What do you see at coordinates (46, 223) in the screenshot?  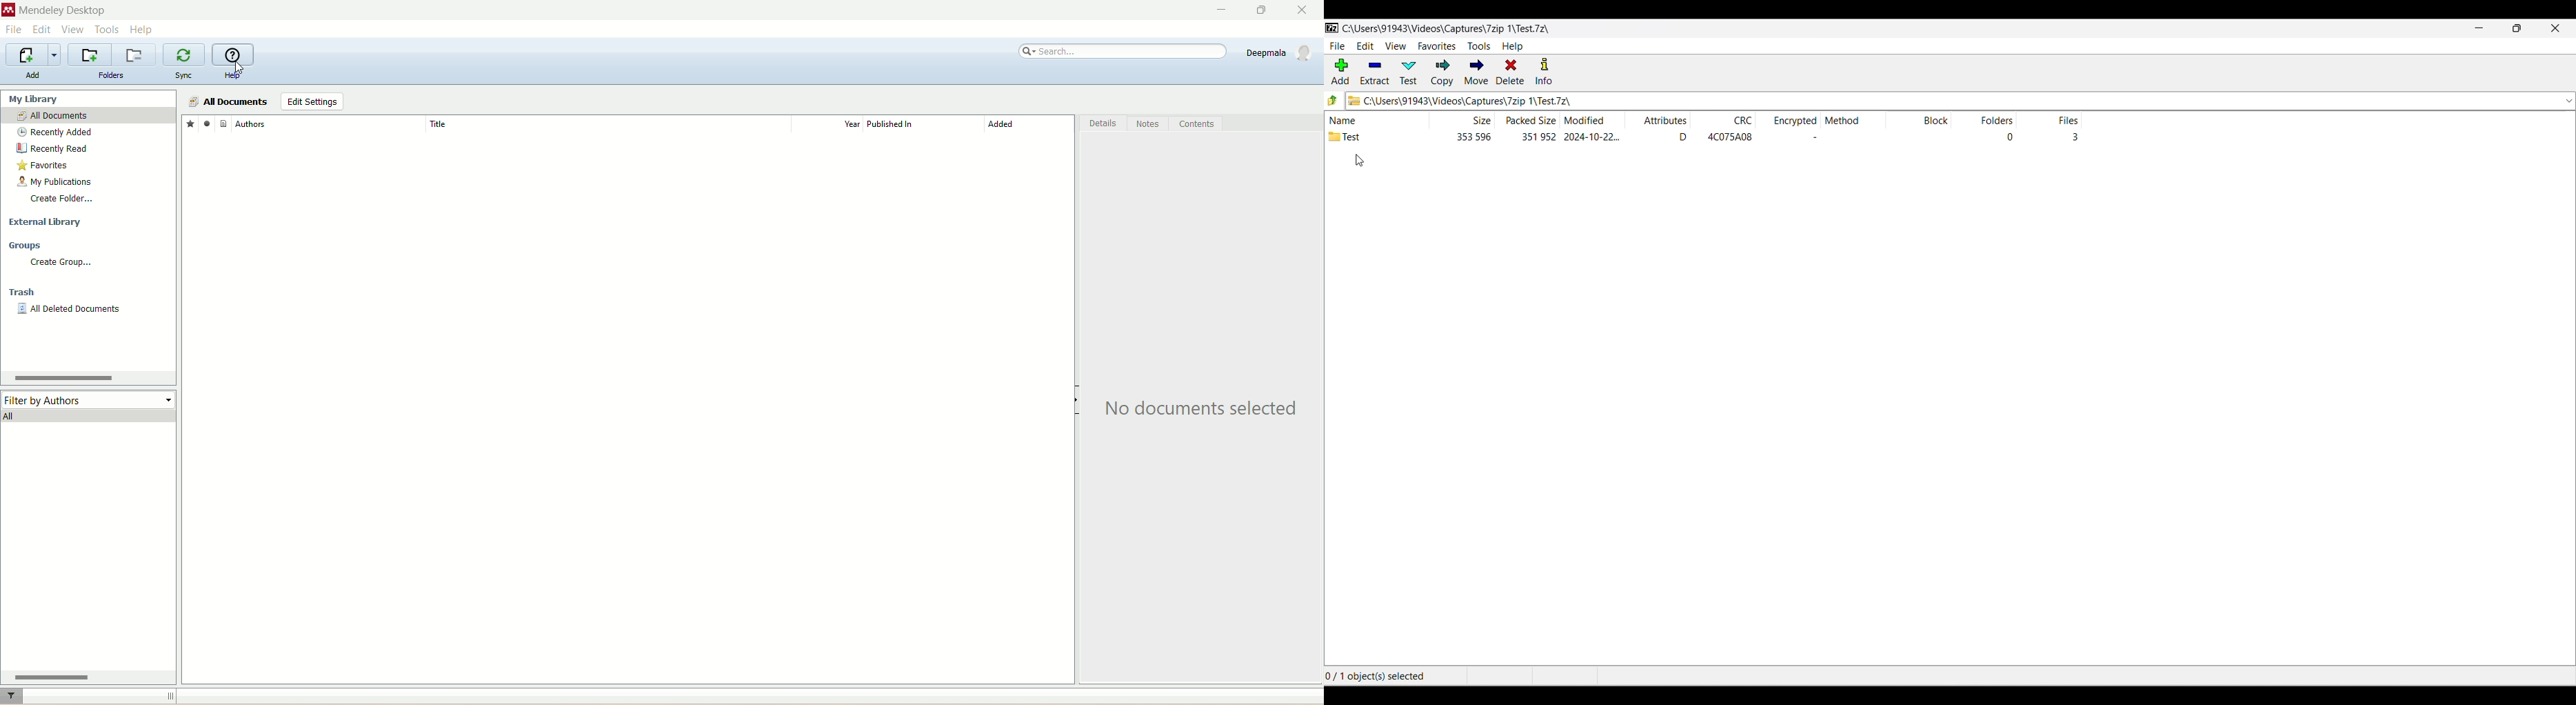 I see `external library` at bounding box center [46, 223].